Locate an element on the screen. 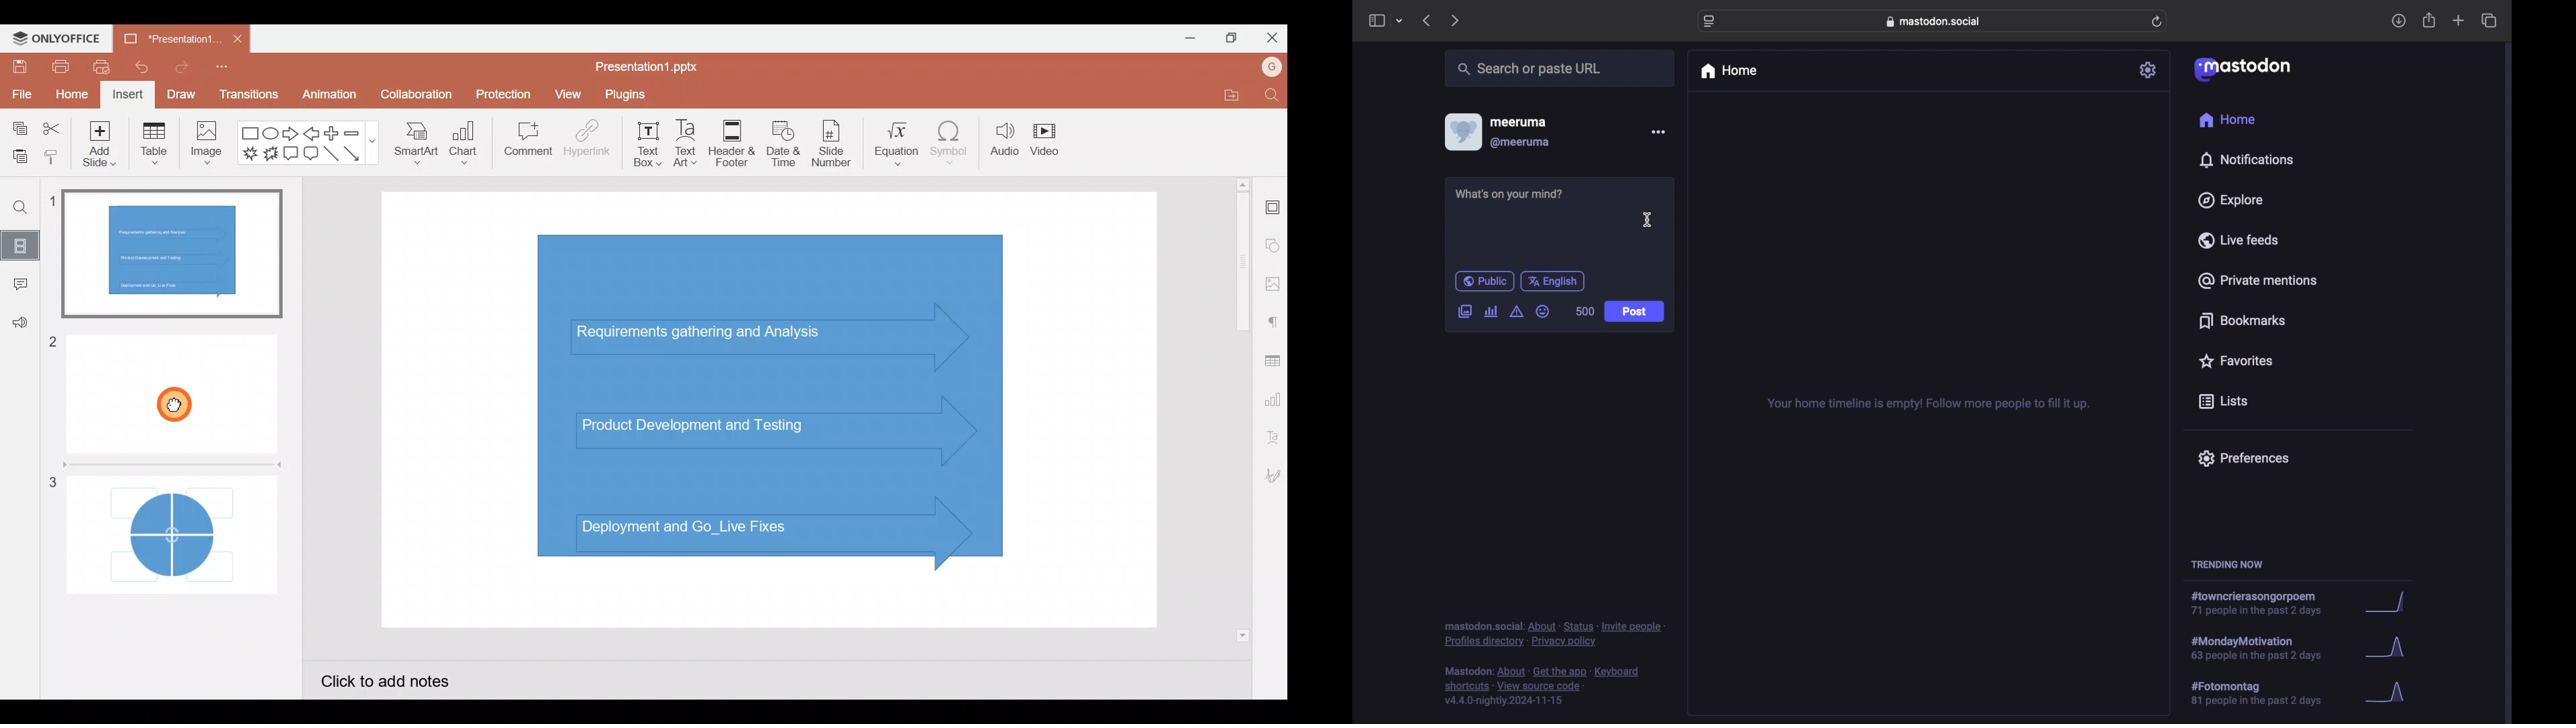  public is located at coordinates (1485, 281).